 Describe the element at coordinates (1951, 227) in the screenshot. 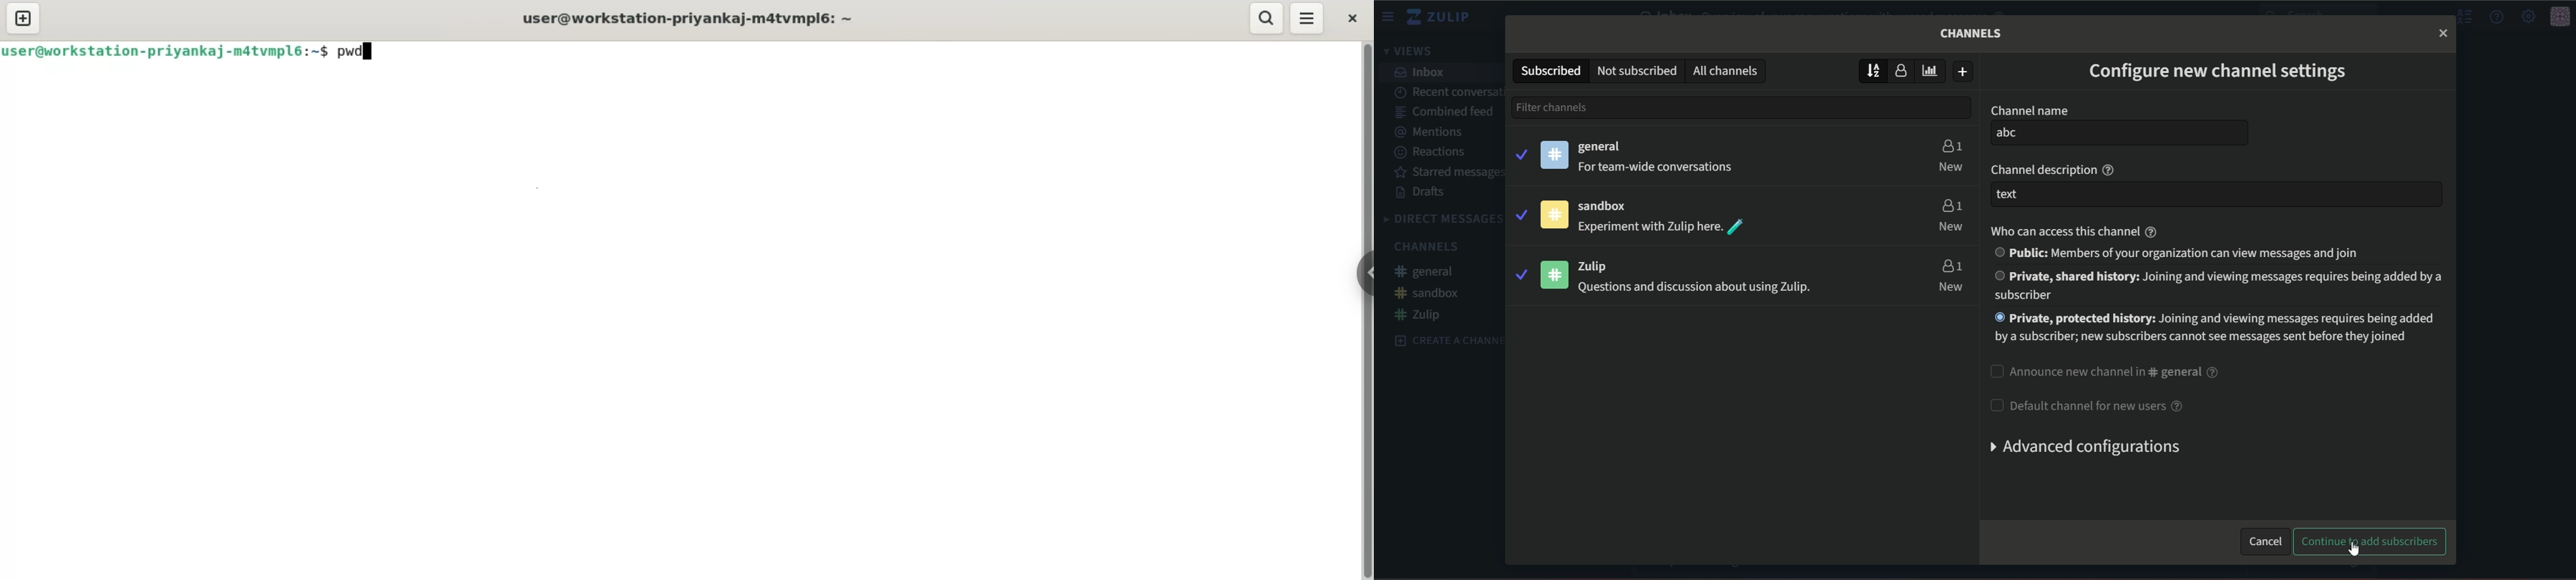

I see `new` at that location.